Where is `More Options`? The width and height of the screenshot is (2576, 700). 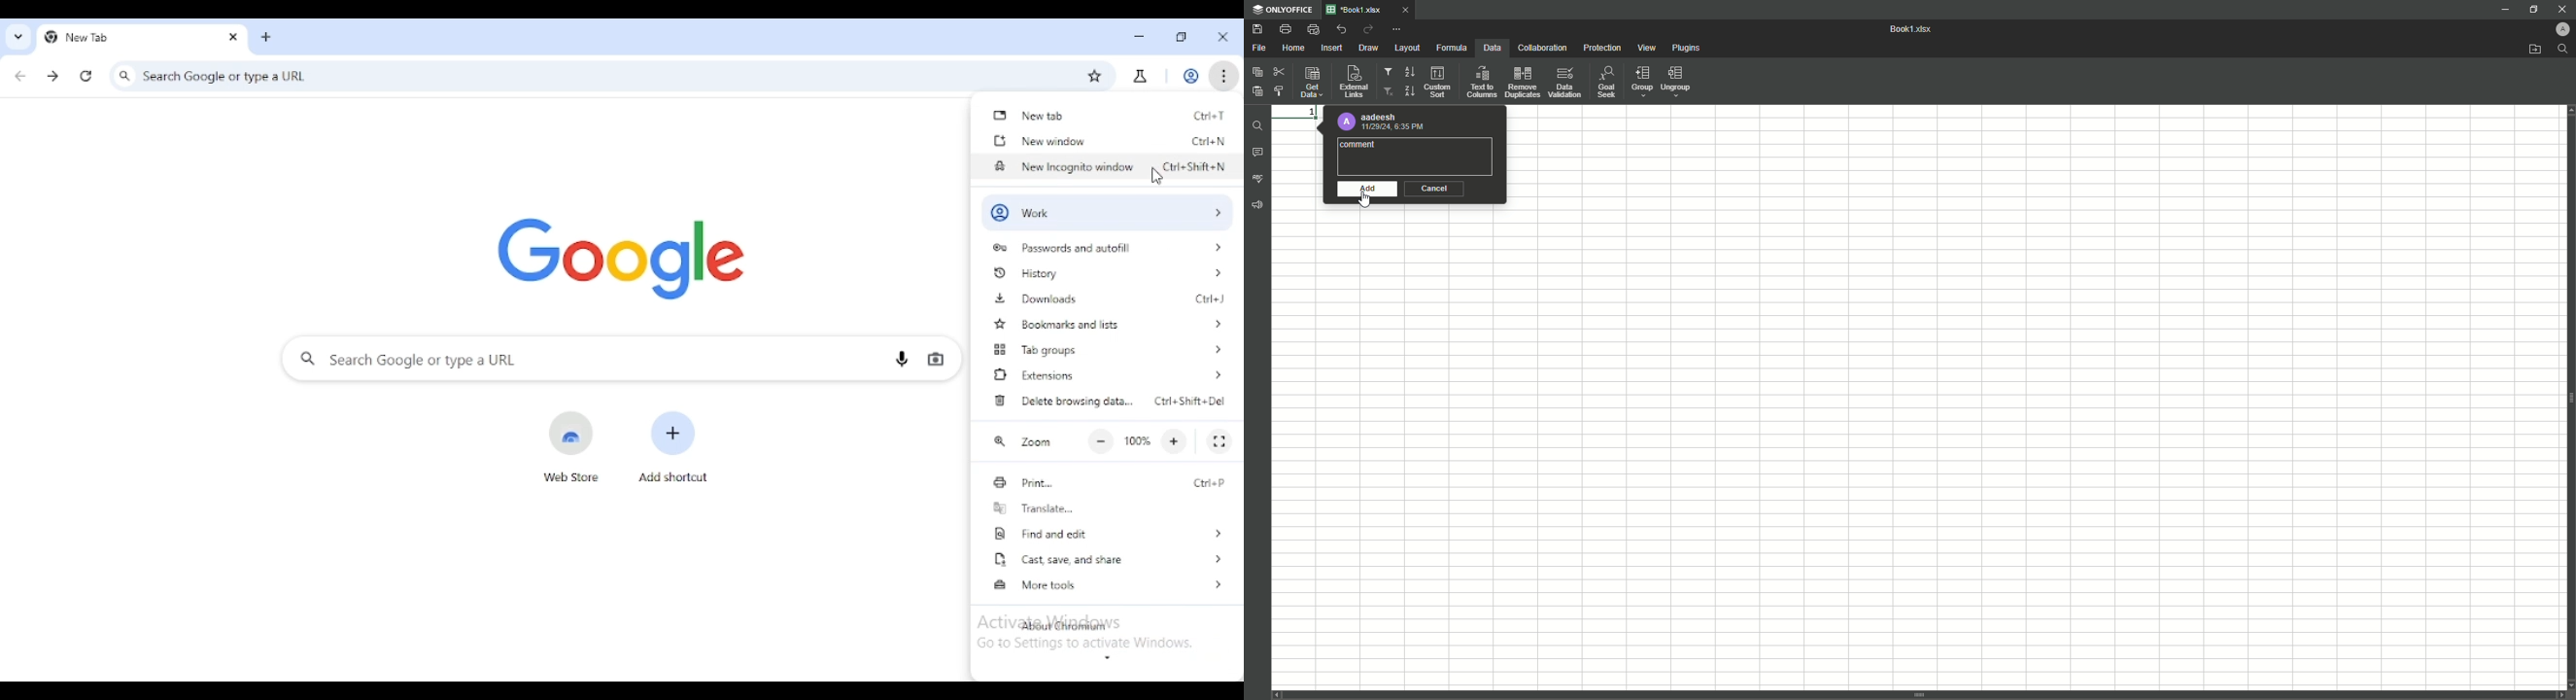
More Options is located at coordinates (1399, 28).